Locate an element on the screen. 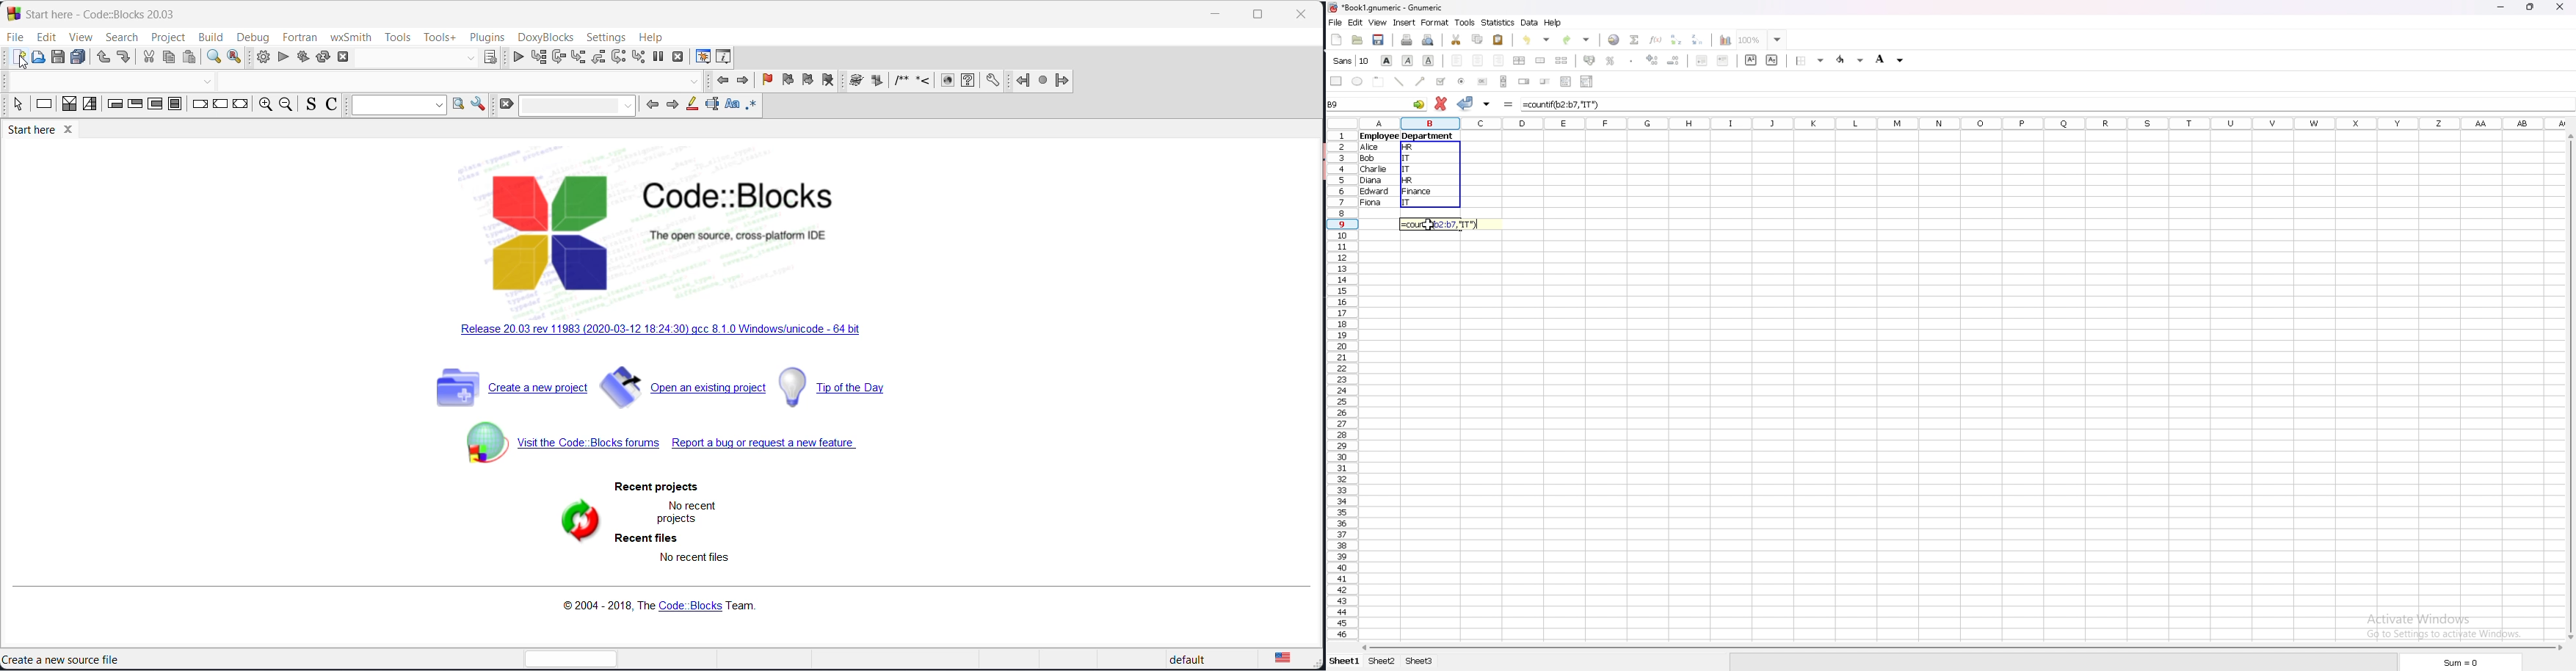 The width and height of the screenshot is (2576, 672). block instruction is located at coordinates (177, 106).